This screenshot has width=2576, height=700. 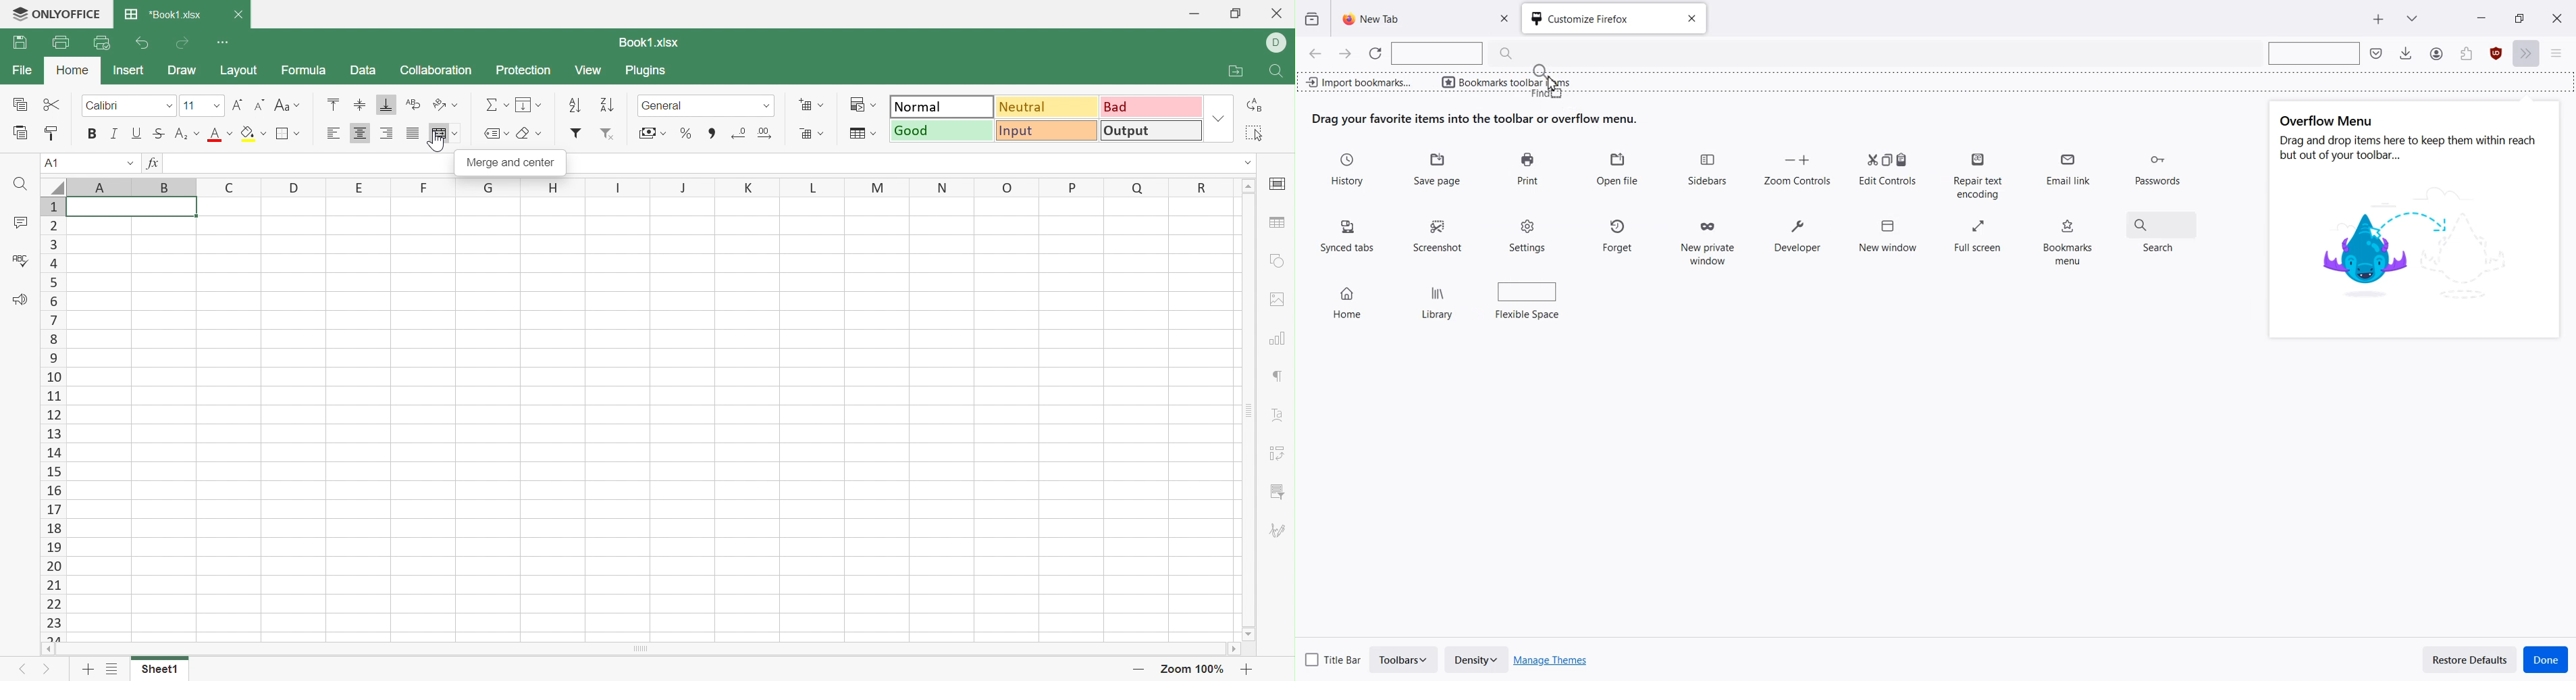 I want to click on Repair text encoding, so click(x=1977, y=174).